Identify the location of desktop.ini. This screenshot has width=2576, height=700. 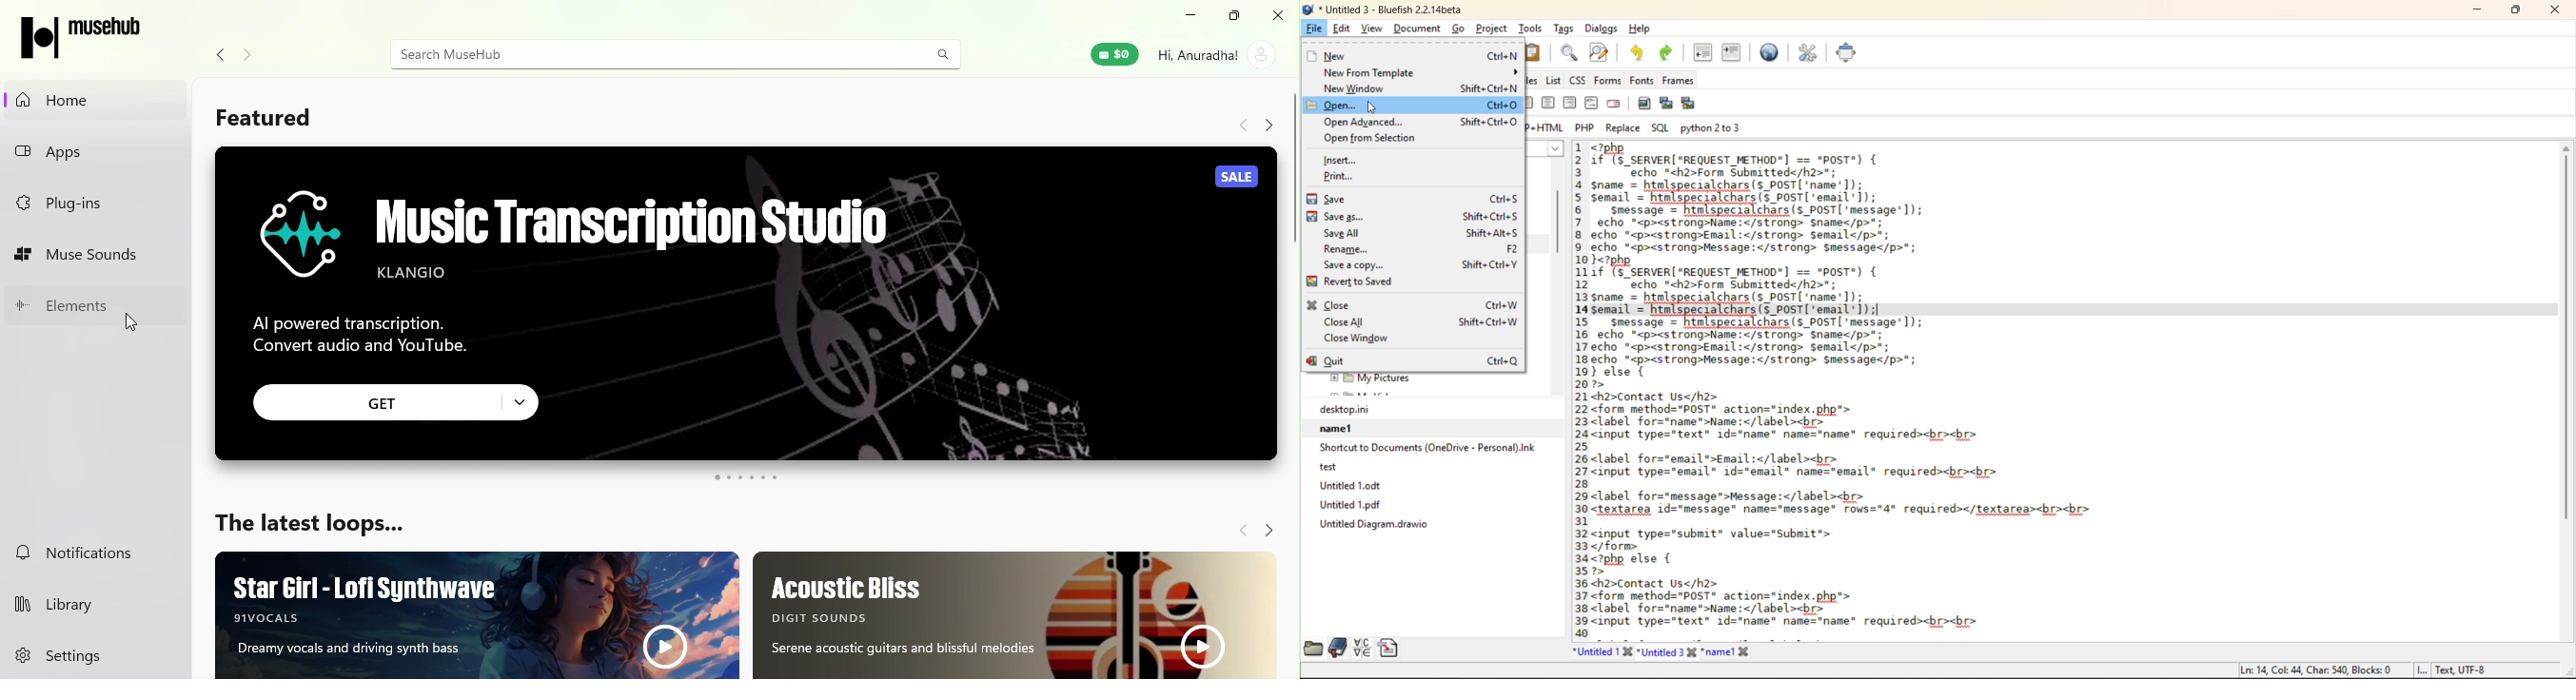
(1432, 409).